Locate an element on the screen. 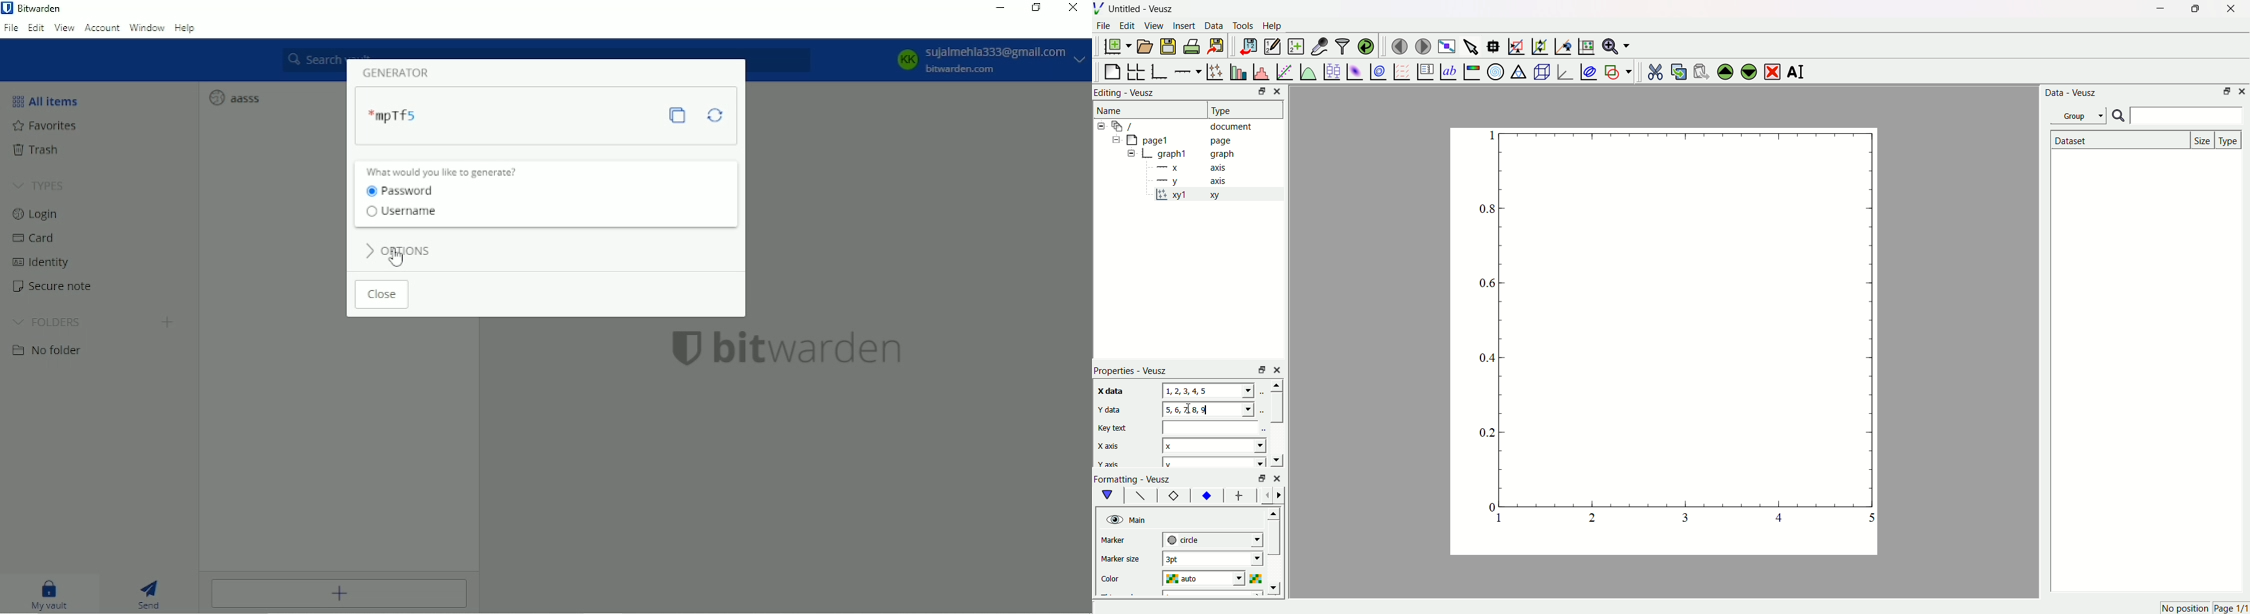 Image resolution: width=2268 pixels, height=616 pixels. plot 2d datasets as contours is located at coordinates (1377, 71).